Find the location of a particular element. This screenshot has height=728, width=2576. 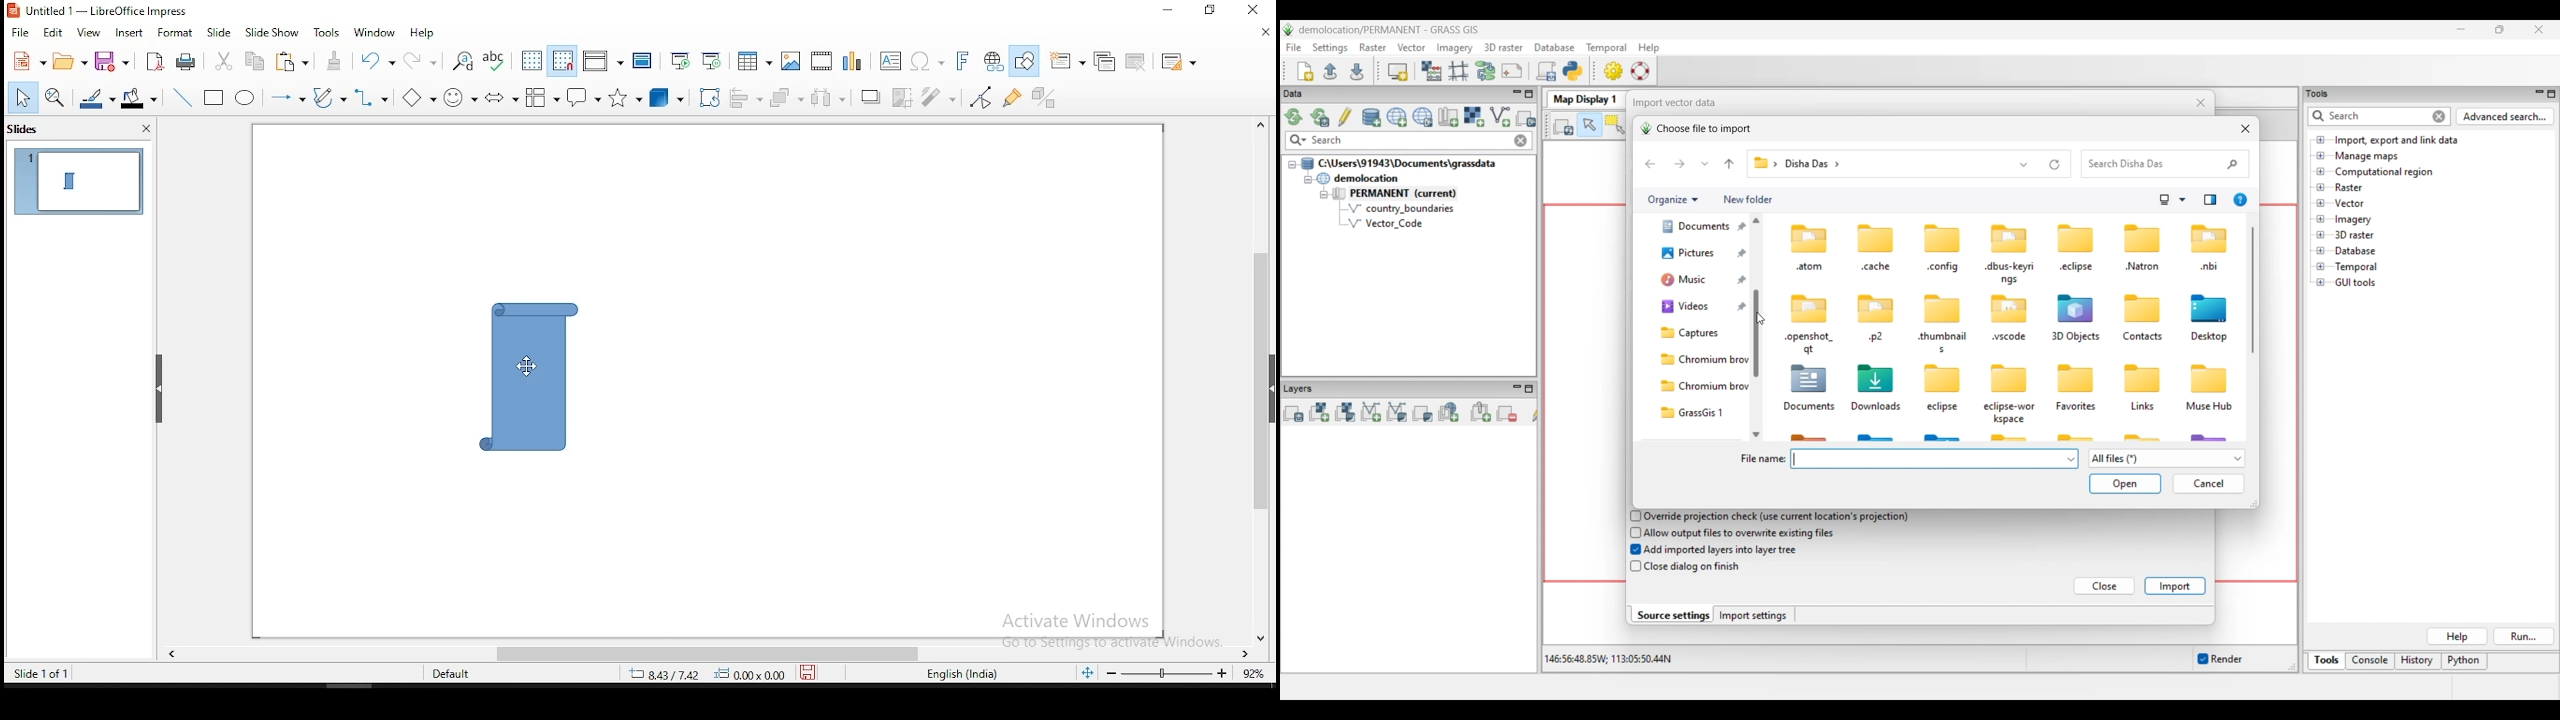

slide is located at coordinates (217, 33).